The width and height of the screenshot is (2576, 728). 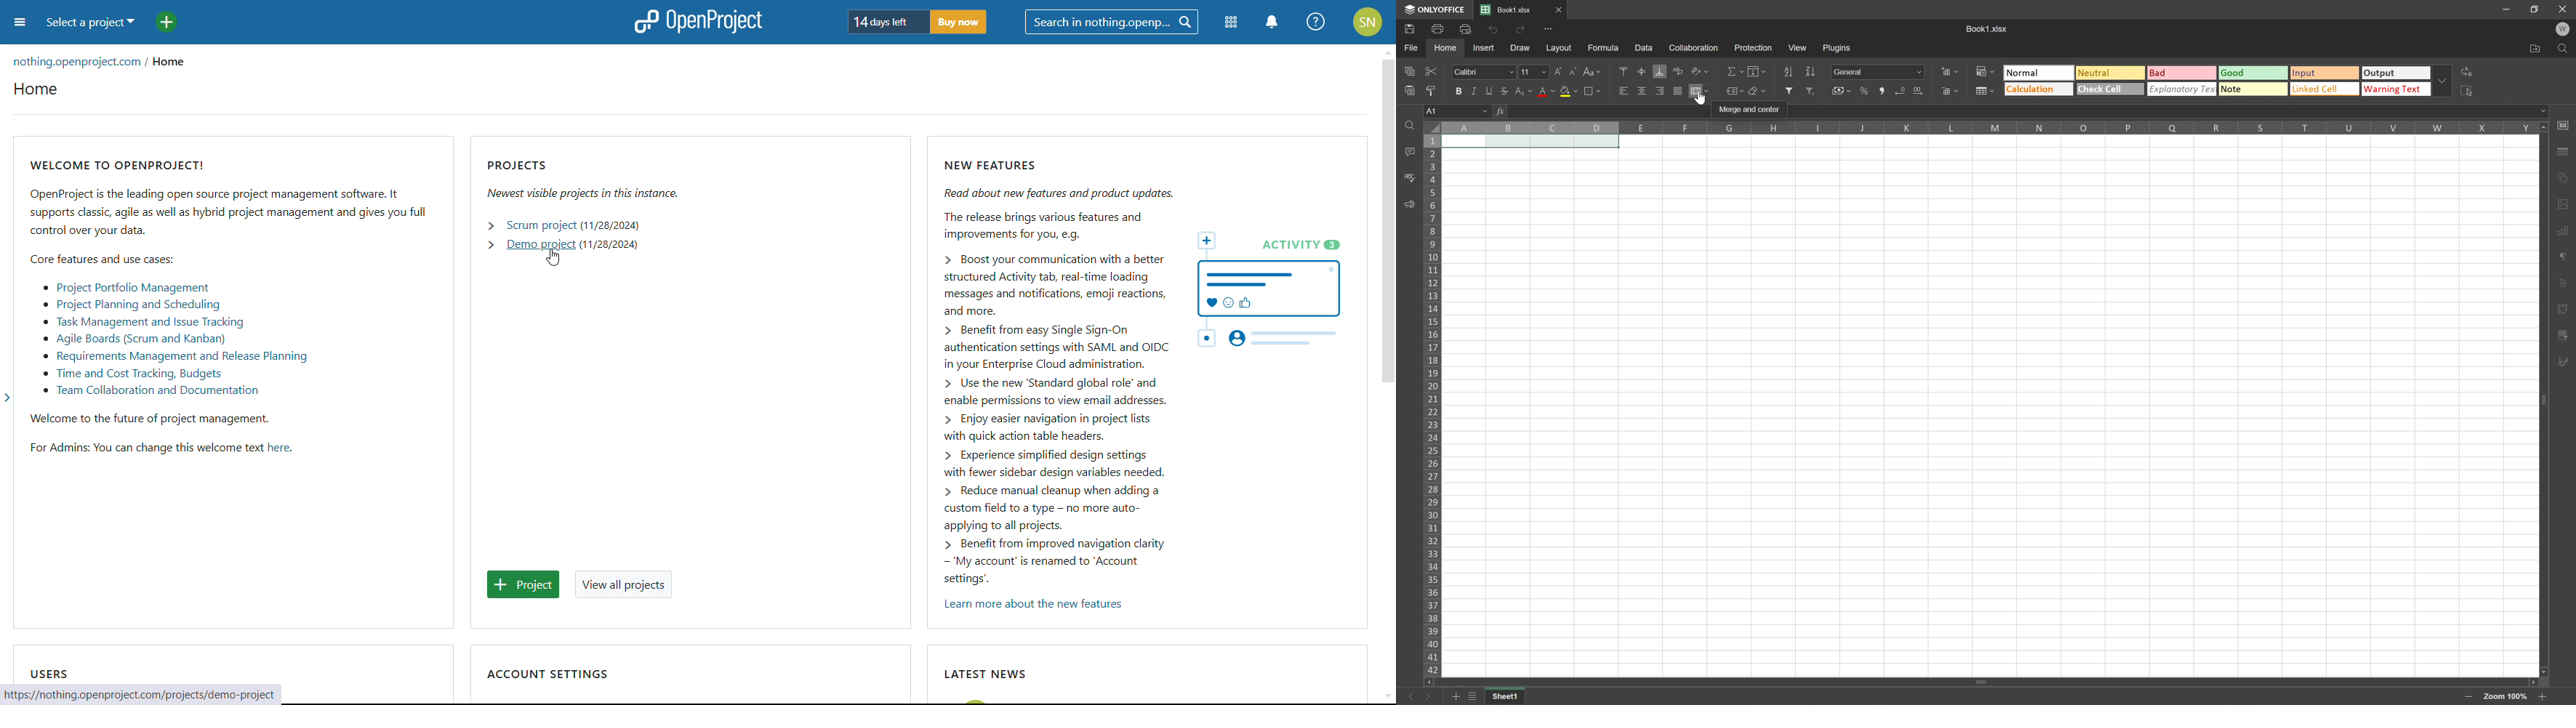 I want to click on Borders, so click(x=1596, y=90).